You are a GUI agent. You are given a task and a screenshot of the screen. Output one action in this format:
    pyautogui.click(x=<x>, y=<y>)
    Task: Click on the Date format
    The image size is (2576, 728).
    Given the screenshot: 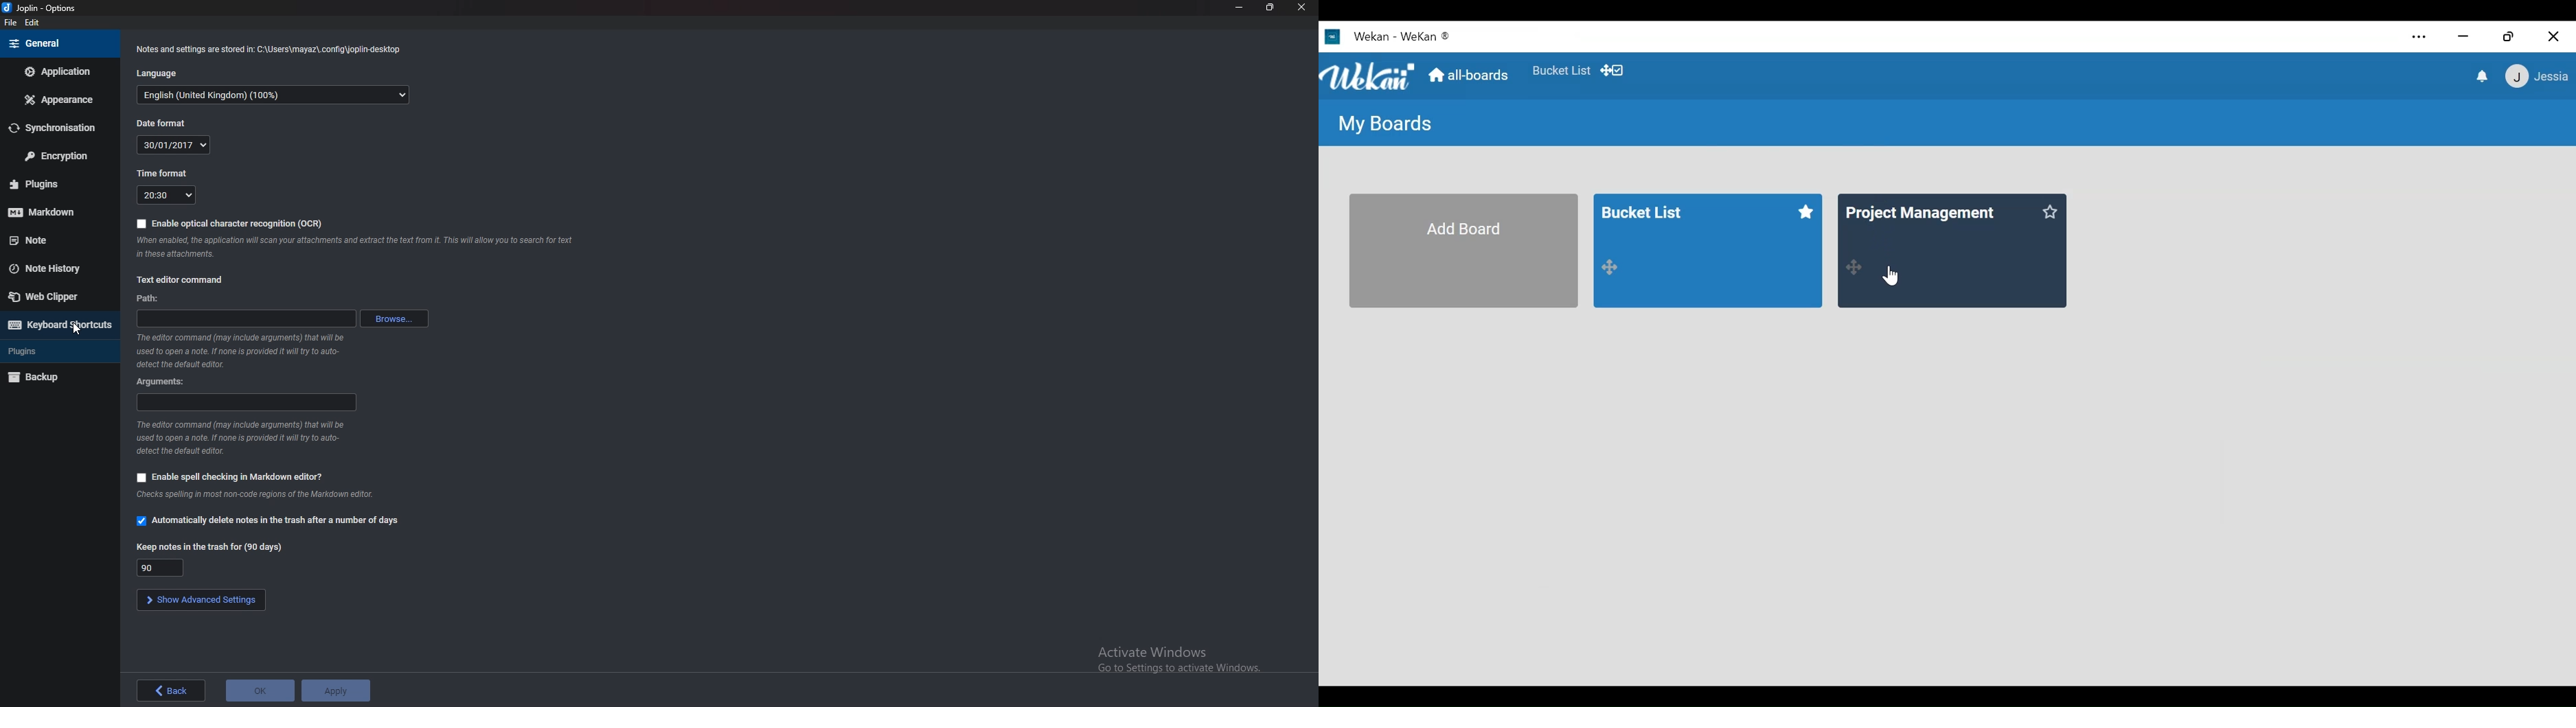 What is the action you would take?
    pyautogui.click(x=162, y=123)
    